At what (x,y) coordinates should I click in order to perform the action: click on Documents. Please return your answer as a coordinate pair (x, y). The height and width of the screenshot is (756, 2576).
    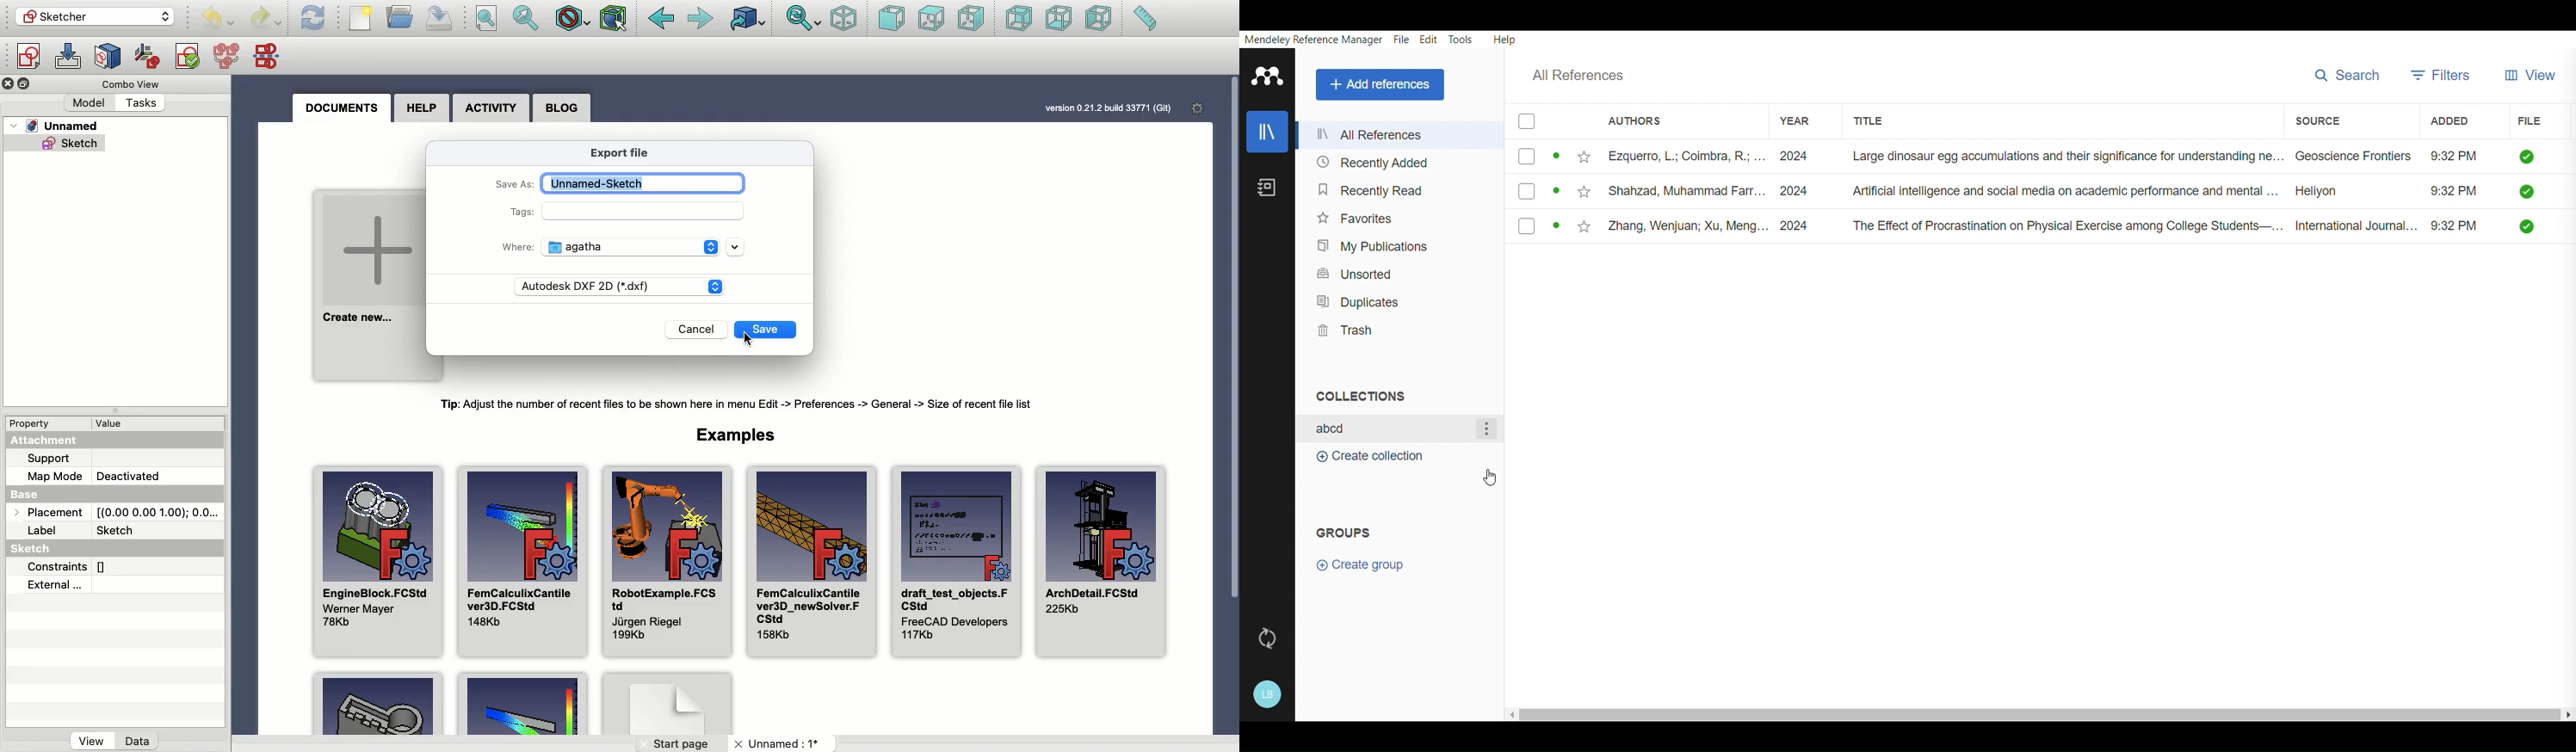
    Looking at the image, I should click on (340, 108).